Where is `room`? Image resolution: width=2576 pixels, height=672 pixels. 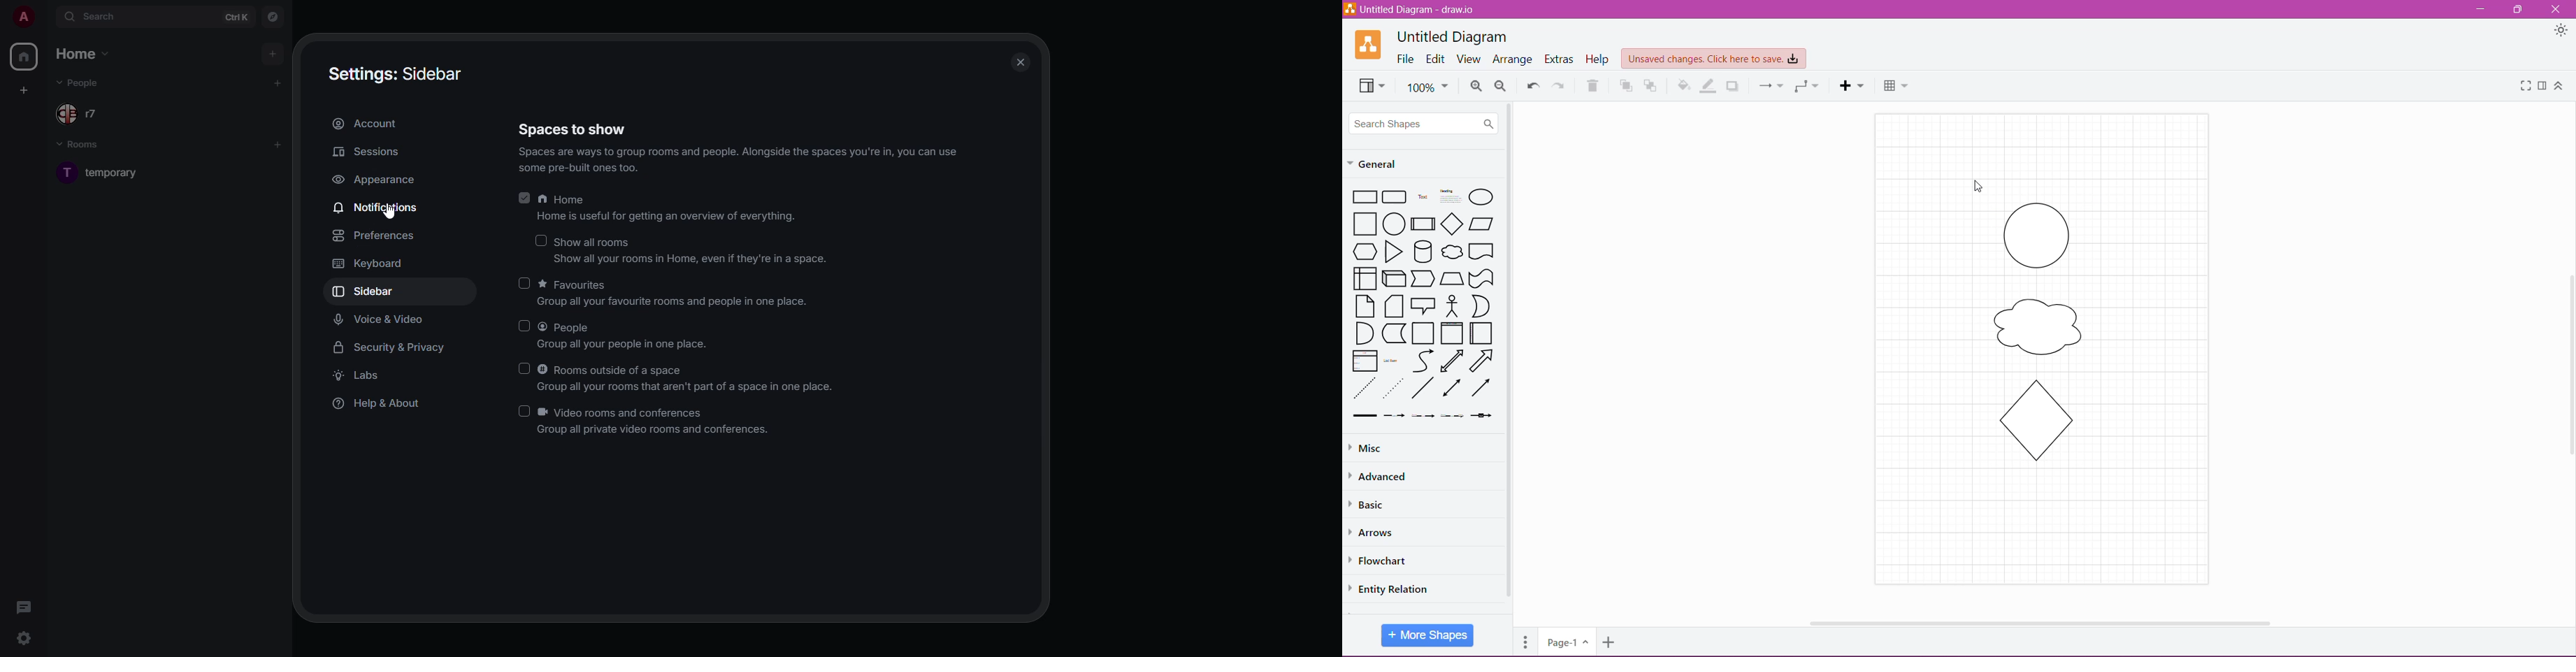
room is located at coordinates (114, 175).